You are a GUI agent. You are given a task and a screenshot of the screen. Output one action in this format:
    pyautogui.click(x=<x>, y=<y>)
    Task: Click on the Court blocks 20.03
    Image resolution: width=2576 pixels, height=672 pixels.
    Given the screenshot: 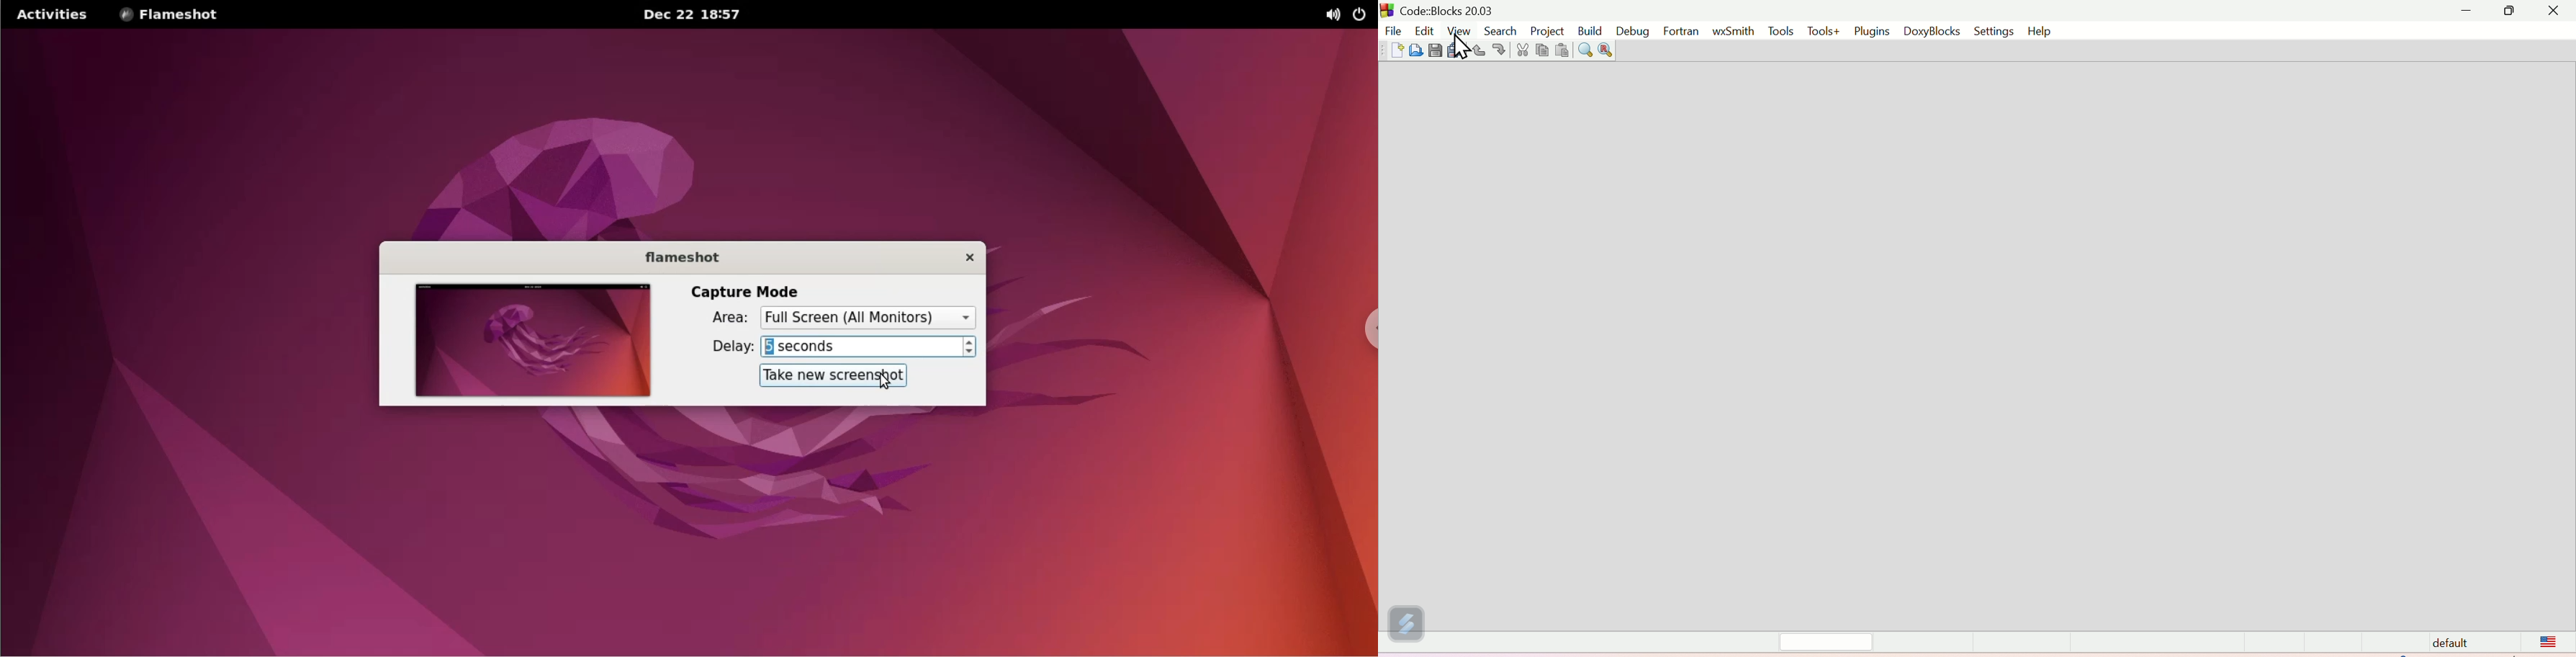 What is the action you would take?
    pyautogui.click(x=1454, y=8)
    